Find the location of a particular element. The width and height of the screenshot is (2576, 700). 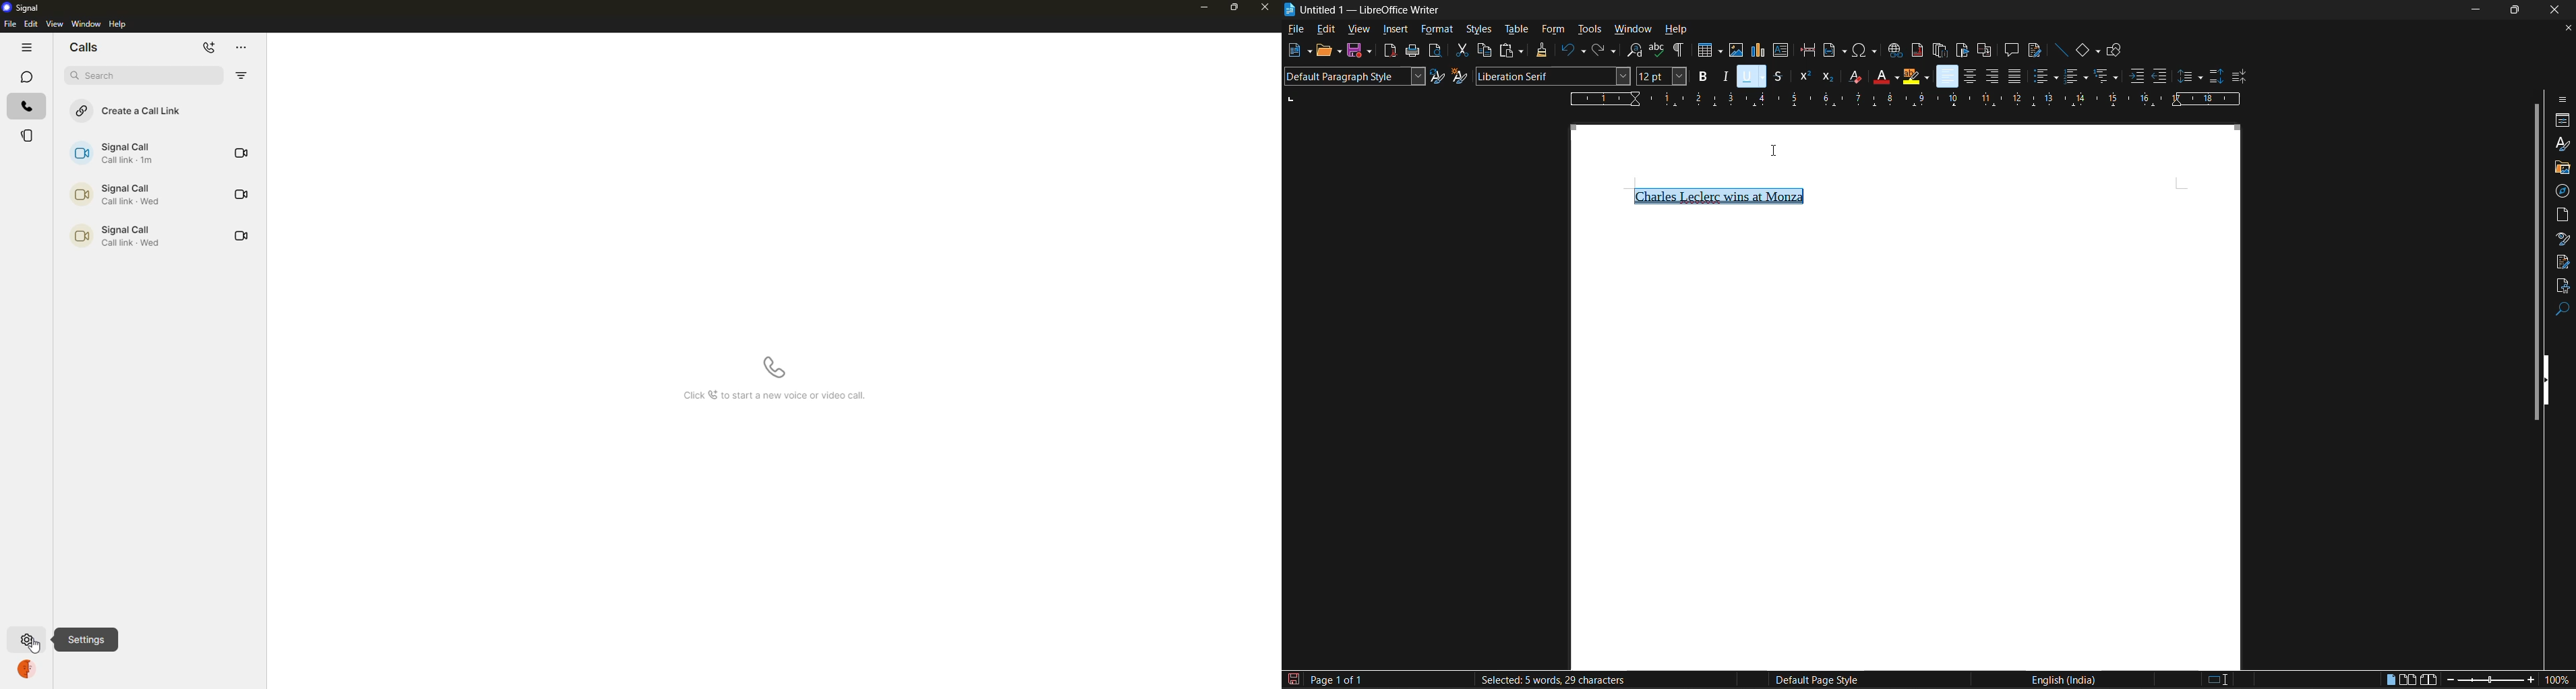

font color is located at coordinates (1883, 76).